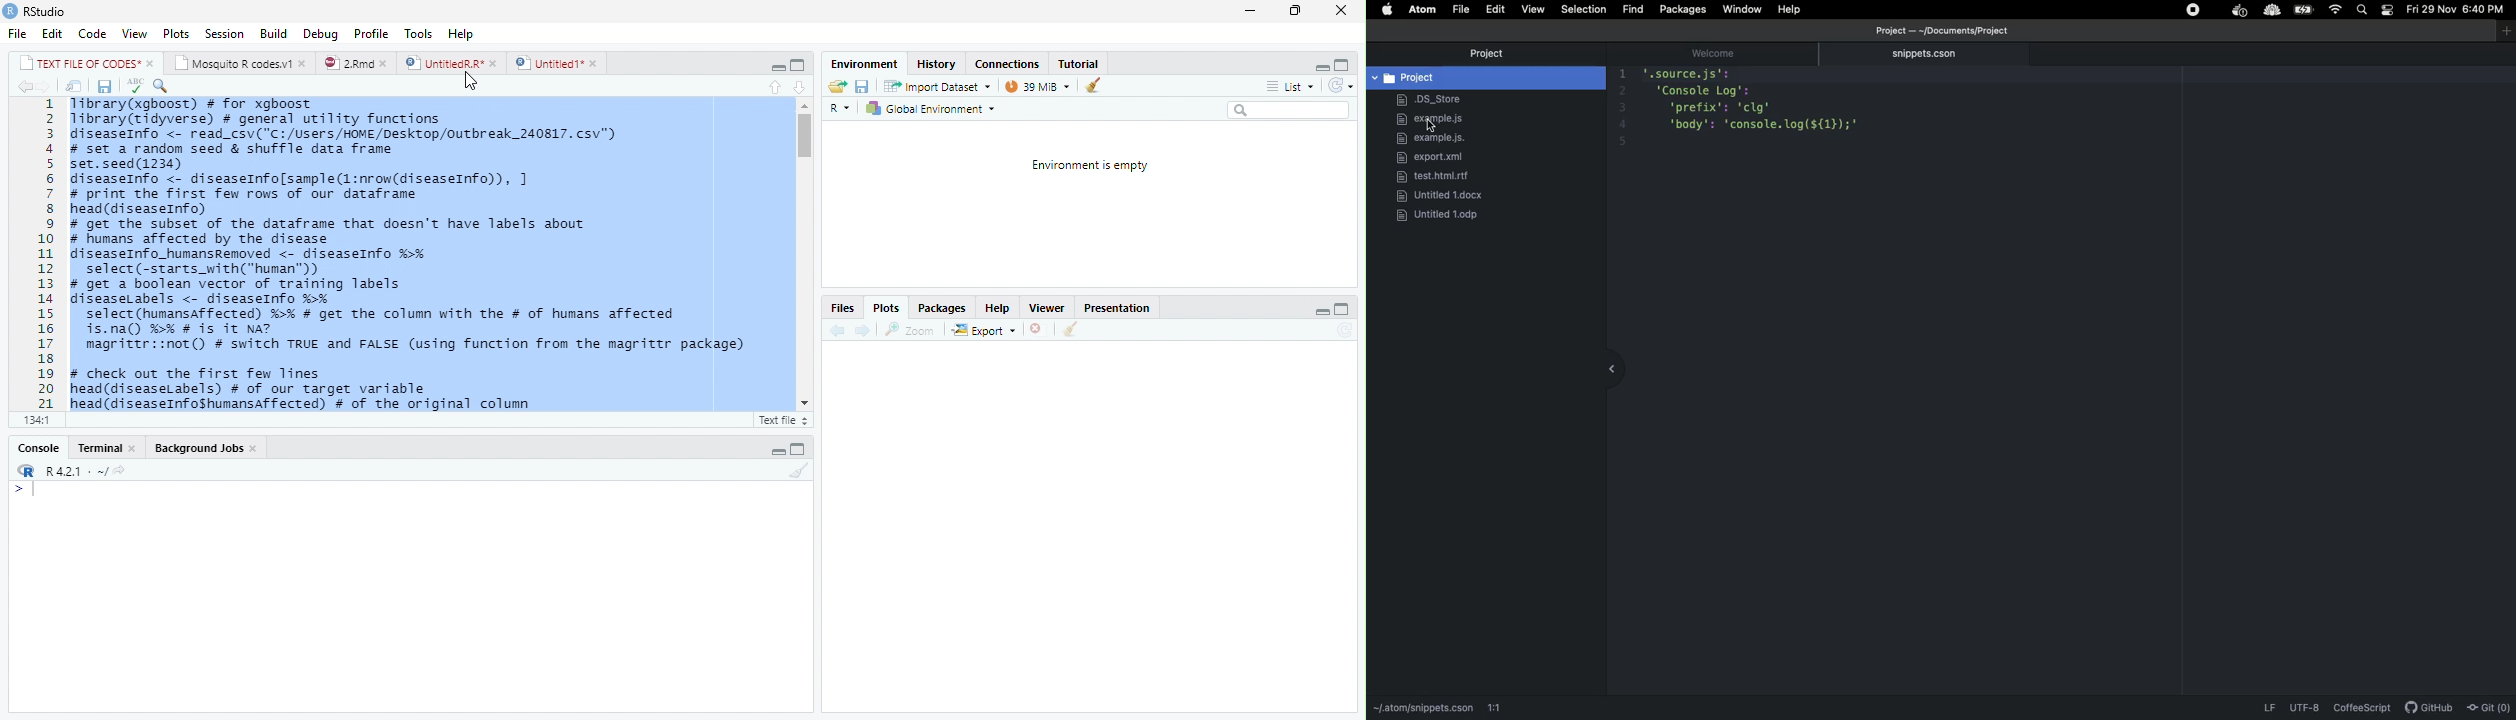 Image resolution: width=2520 pixels, height=728 pixels. Describe the element at coordinates (995, 307) in the screenshot. I see `Help` at that location.